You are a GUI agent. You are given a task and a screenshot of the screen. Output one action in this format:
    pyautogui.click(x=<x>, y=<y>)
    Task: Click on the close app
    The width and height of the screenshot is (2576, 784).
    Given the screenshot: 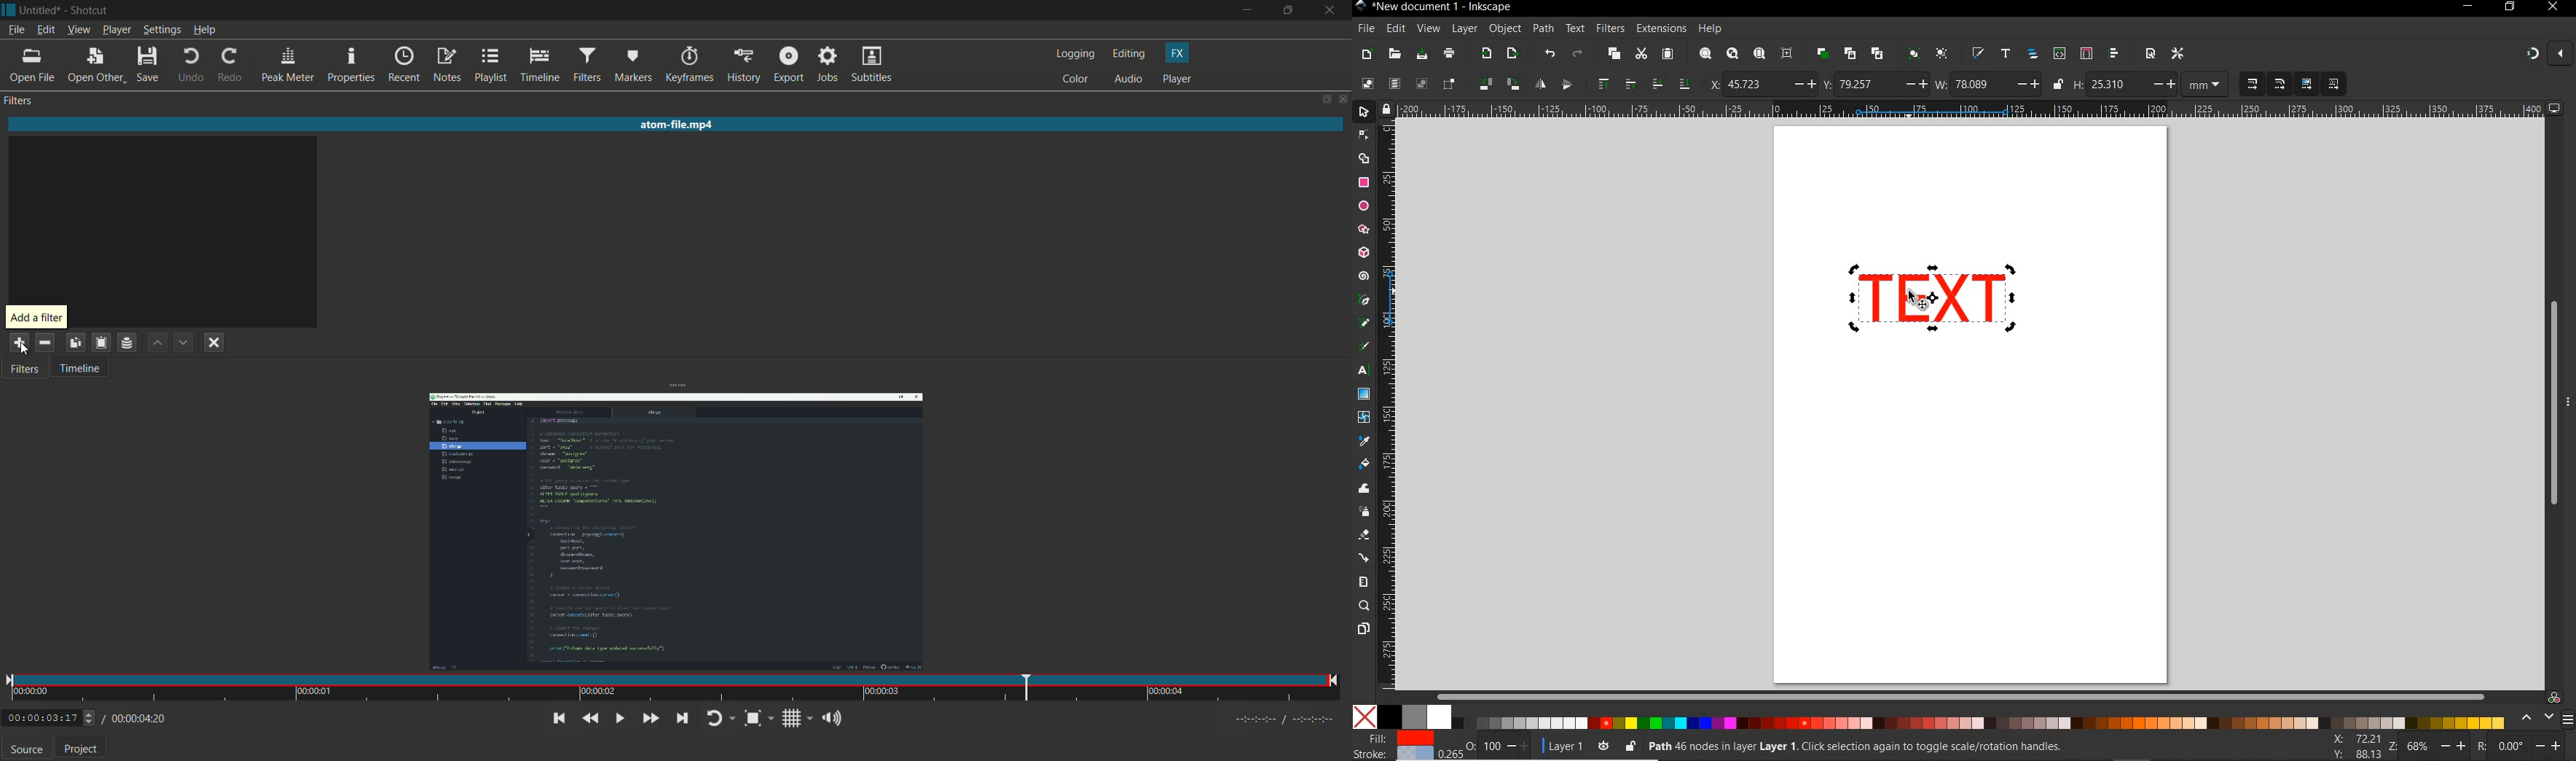 What is the action you would take?
    pyautogui.click(x=1332, y=11)
    